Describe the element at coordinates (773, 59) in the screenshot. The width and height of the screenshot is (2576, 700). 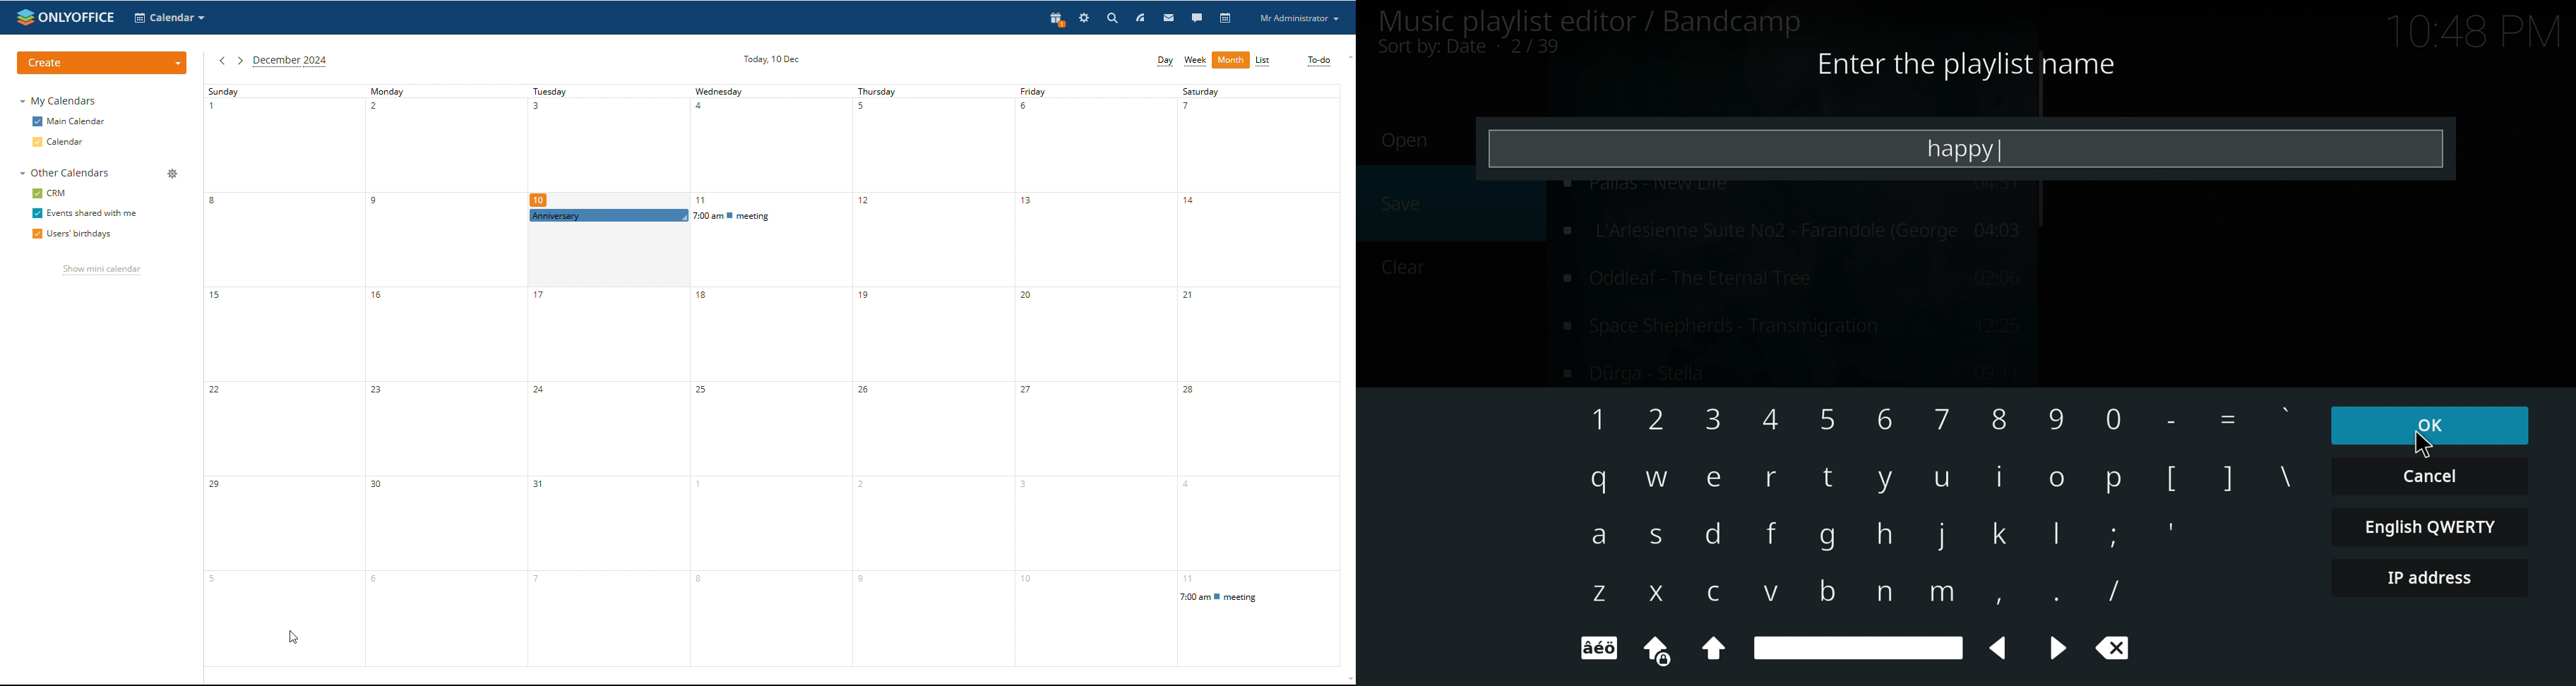
I see `current date` at that location.